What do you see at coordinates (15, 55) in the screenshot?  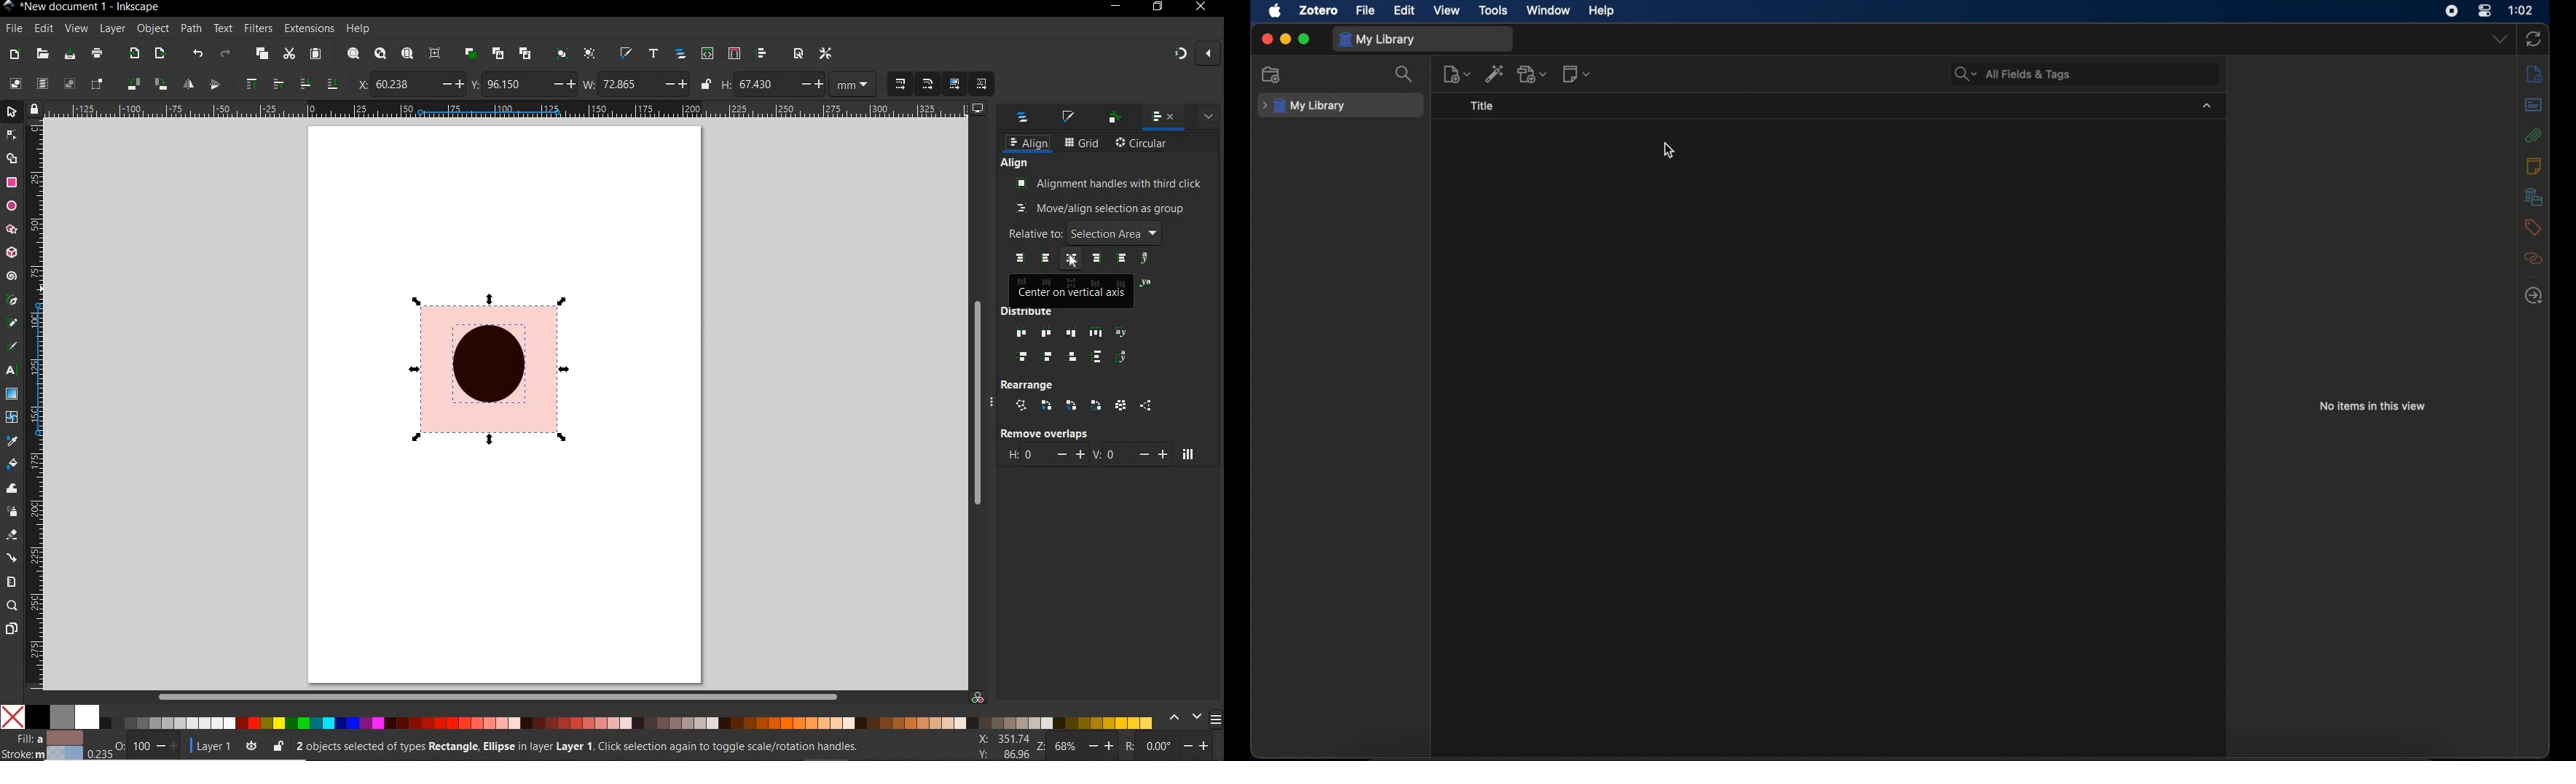 I see `new` at bounding box center [15, 55].